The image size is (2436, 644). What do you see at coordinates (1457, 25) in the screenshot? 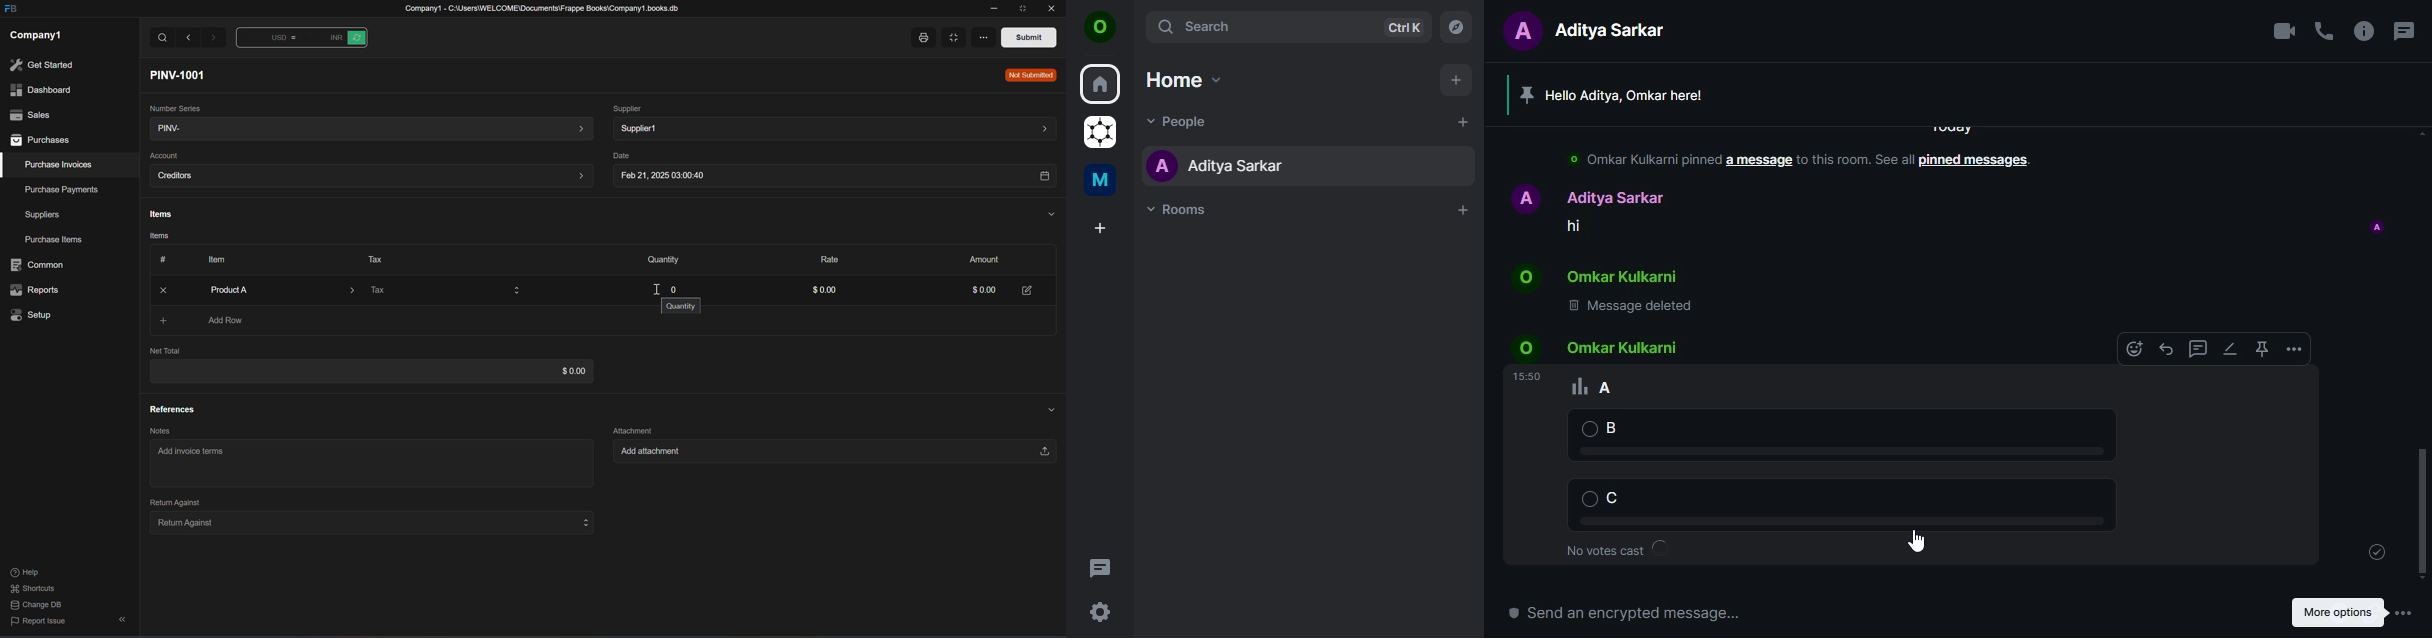
I see `explore rooms` at bounding box center [1457, 25].